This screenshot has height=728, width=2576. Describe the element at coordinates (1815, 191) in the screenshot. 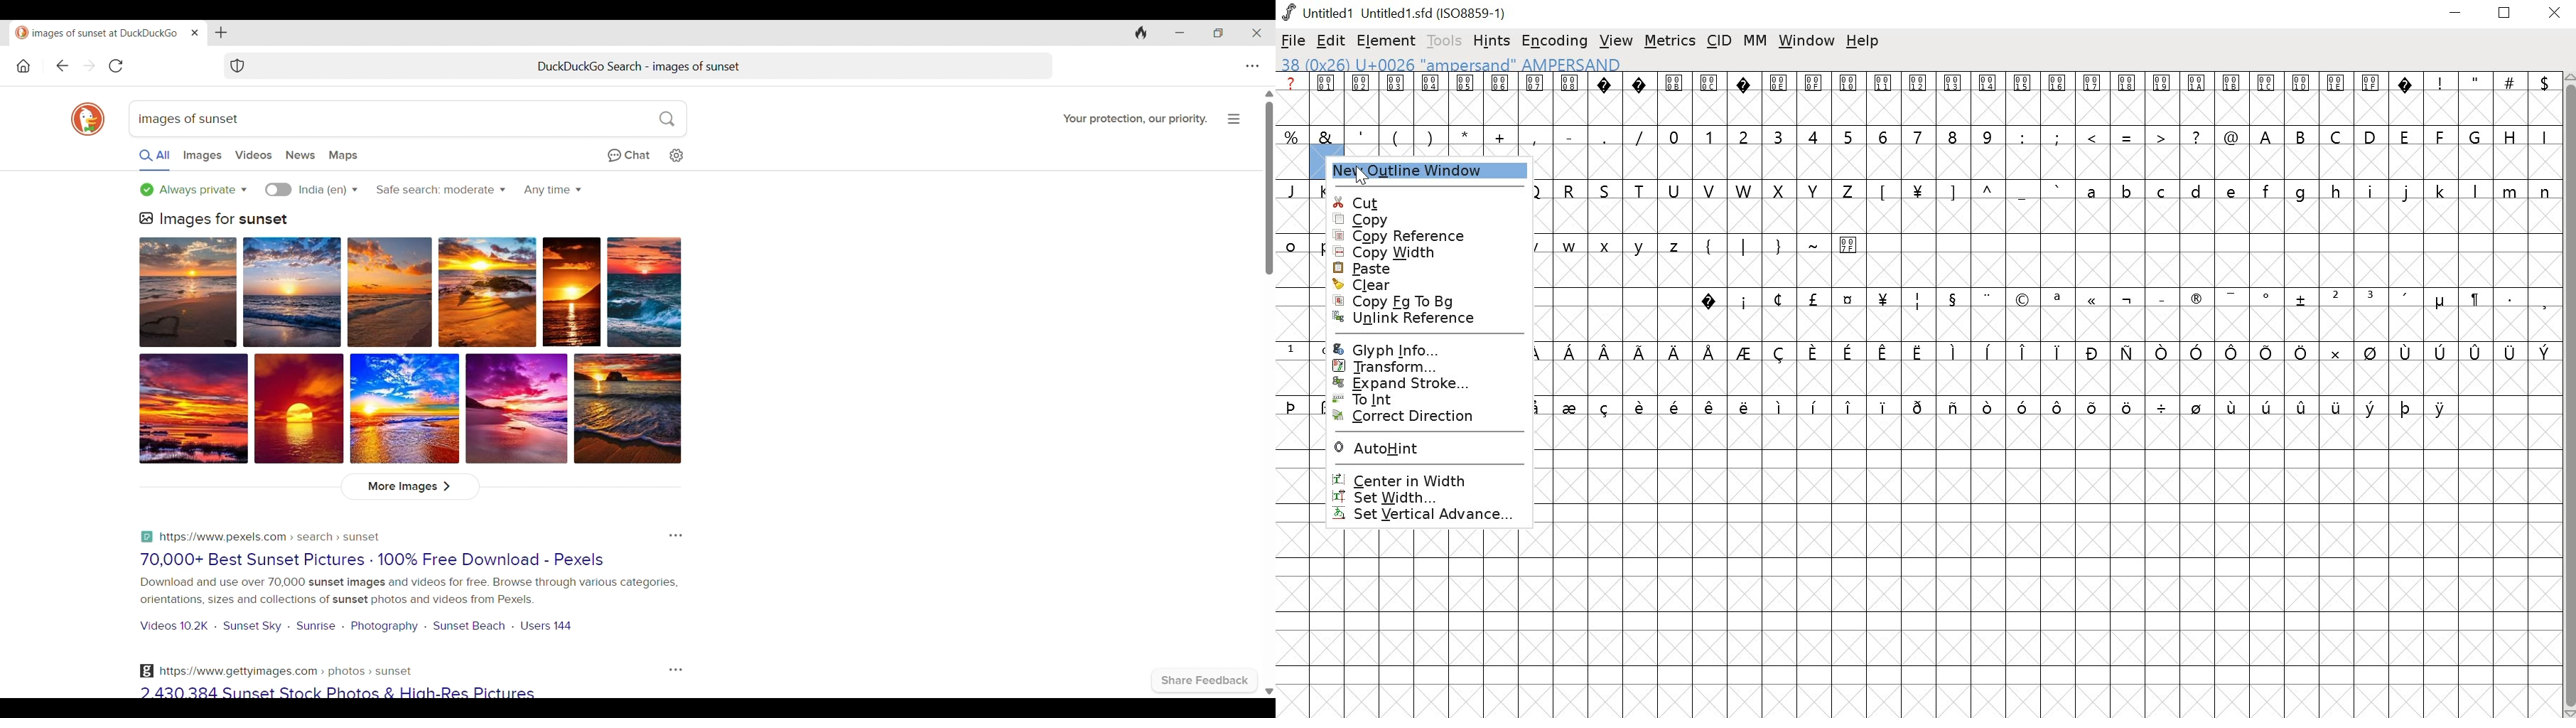

I see `Y` at that location.